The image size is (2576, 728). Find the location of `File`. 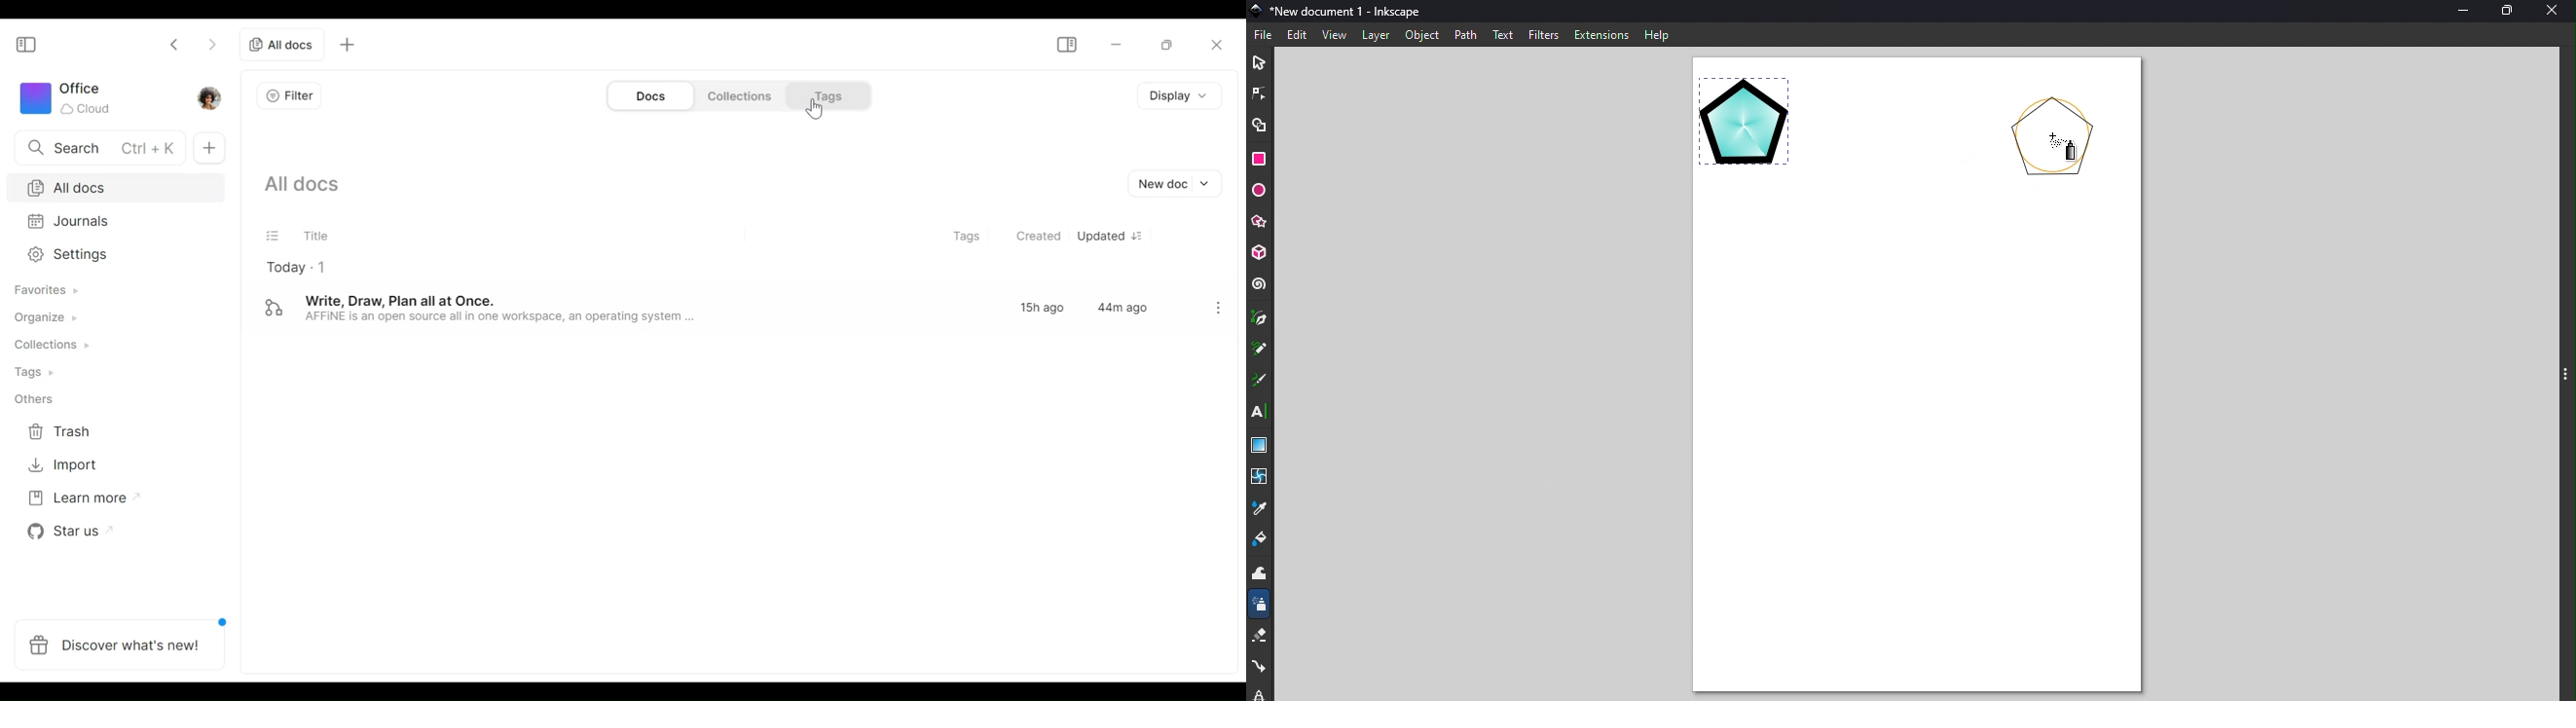

File is located at coordinates (1265, 32).